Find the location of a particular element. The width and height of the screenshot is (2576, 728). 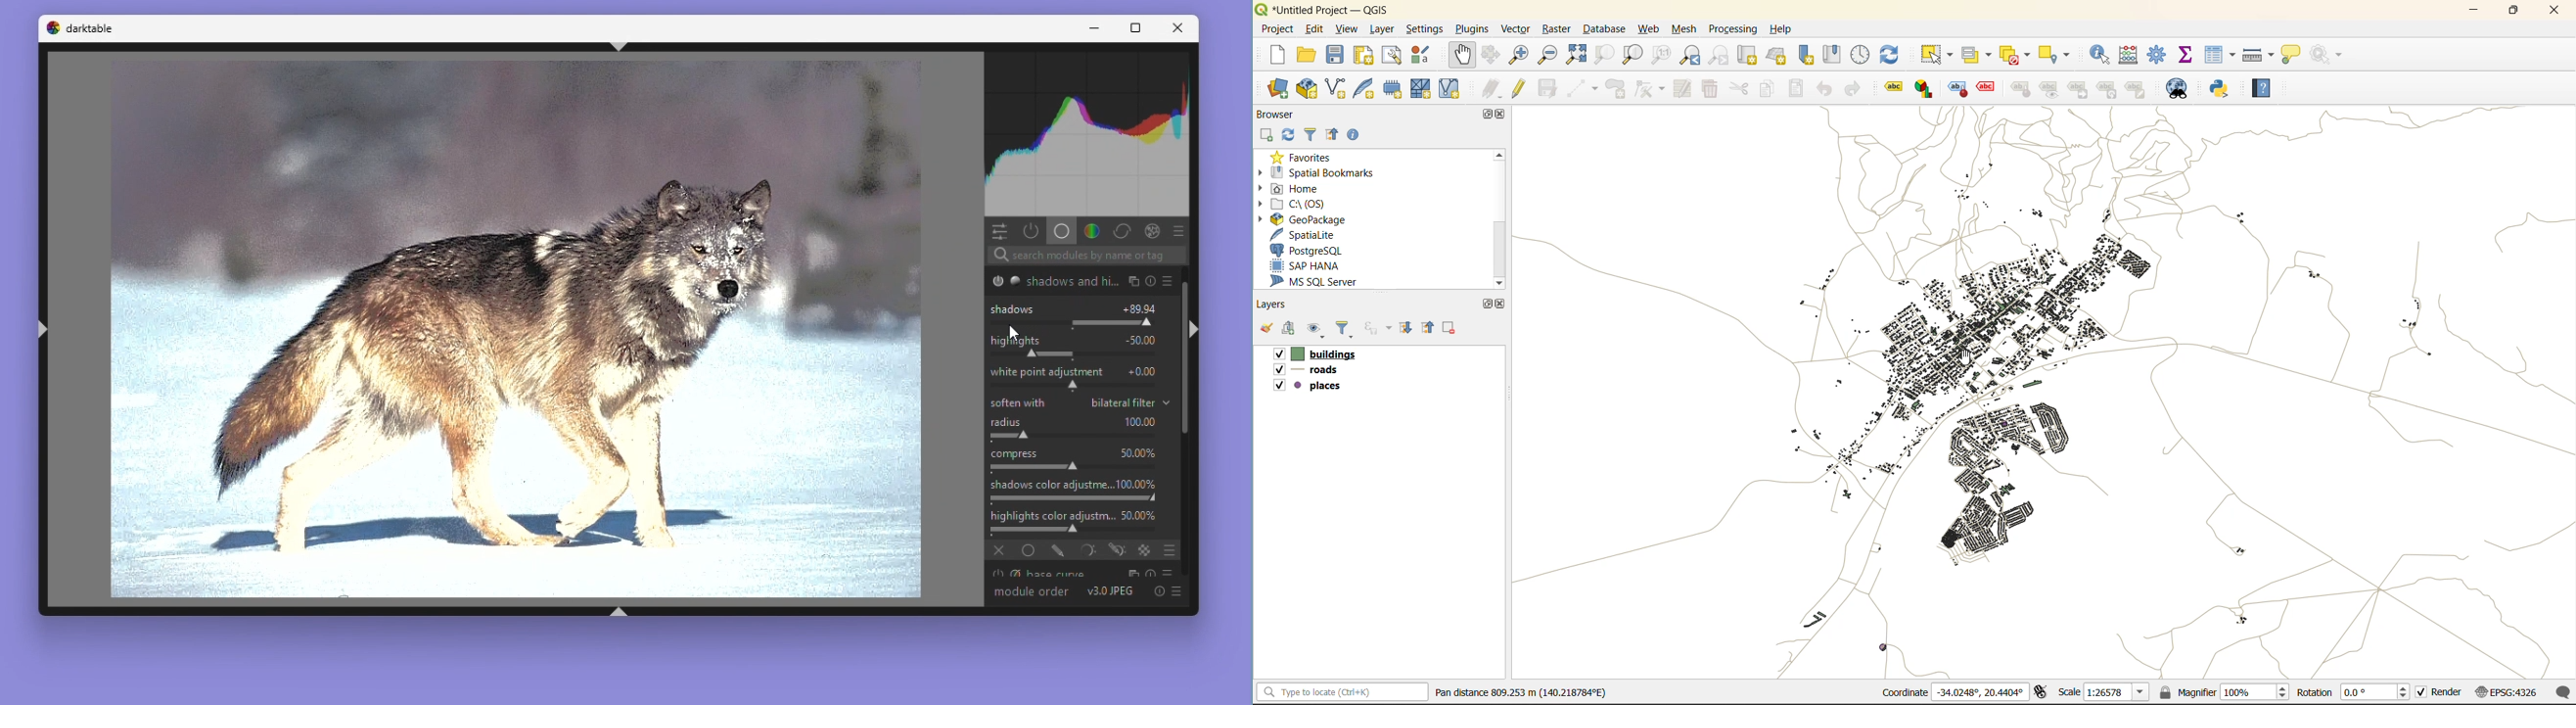

compress the effect on shadows/highligths and preserve mid-tones is located at coordinates (1037, 468).